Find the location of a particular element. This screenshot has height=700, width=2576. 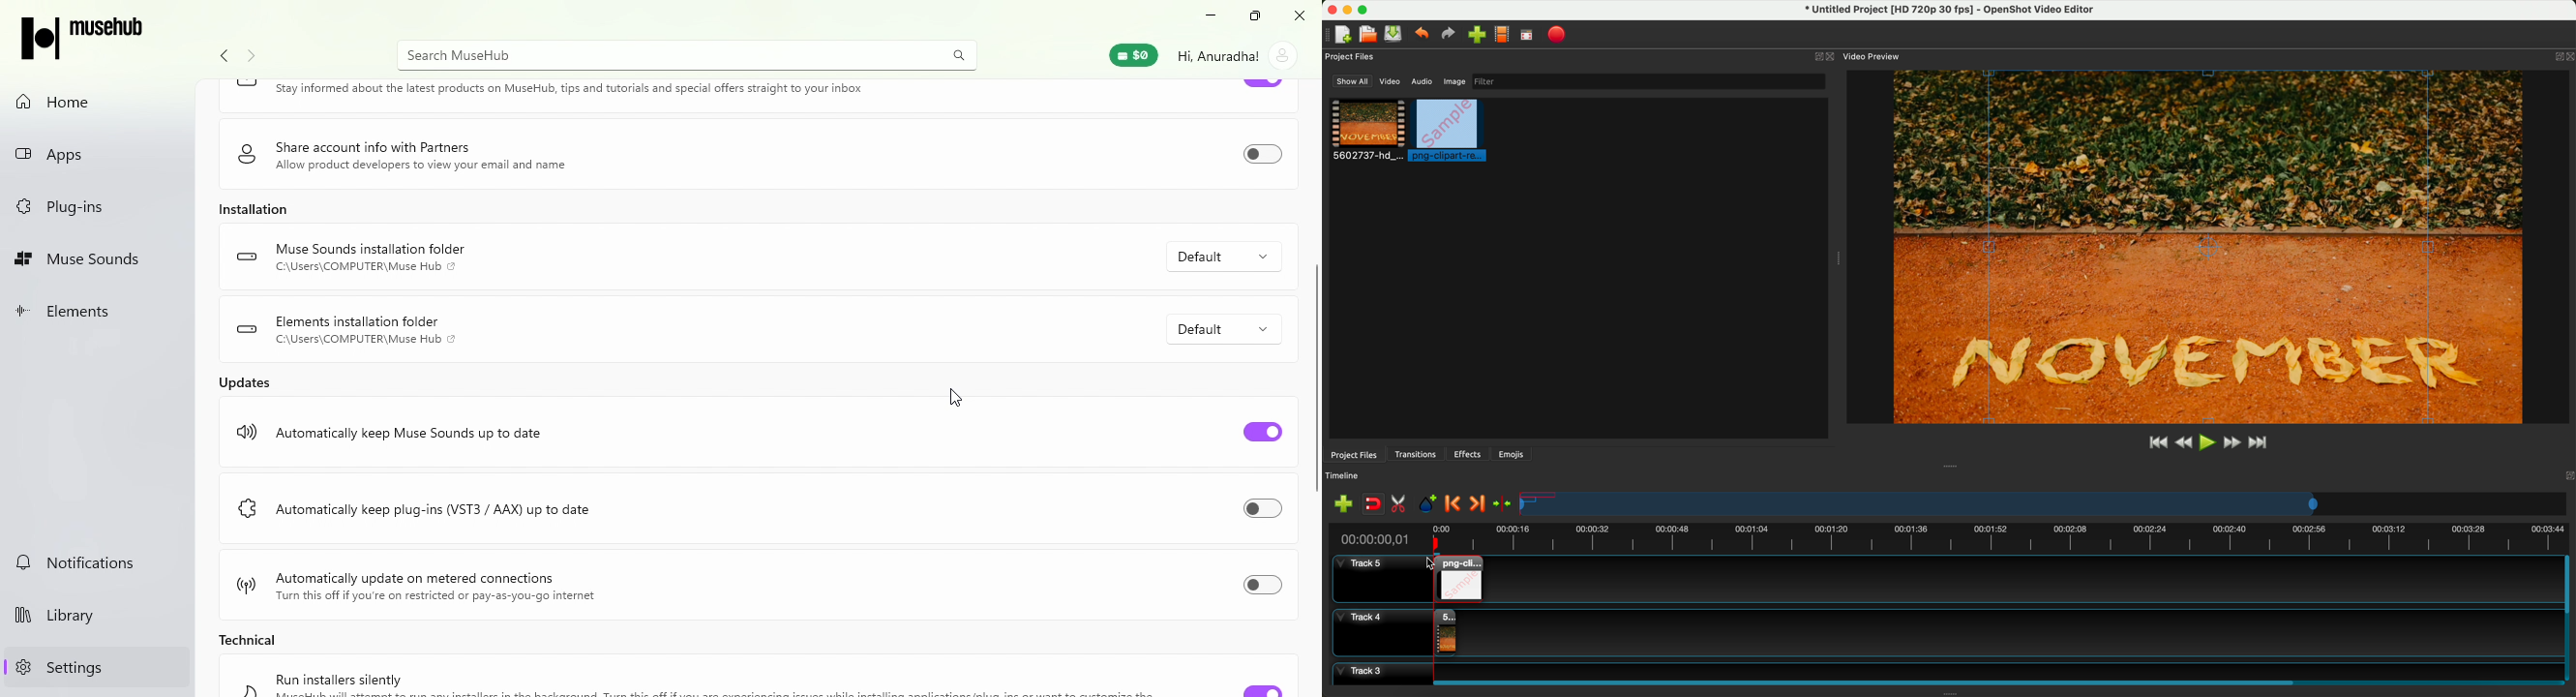

Plug-ins is located at coordinates (92, 207).